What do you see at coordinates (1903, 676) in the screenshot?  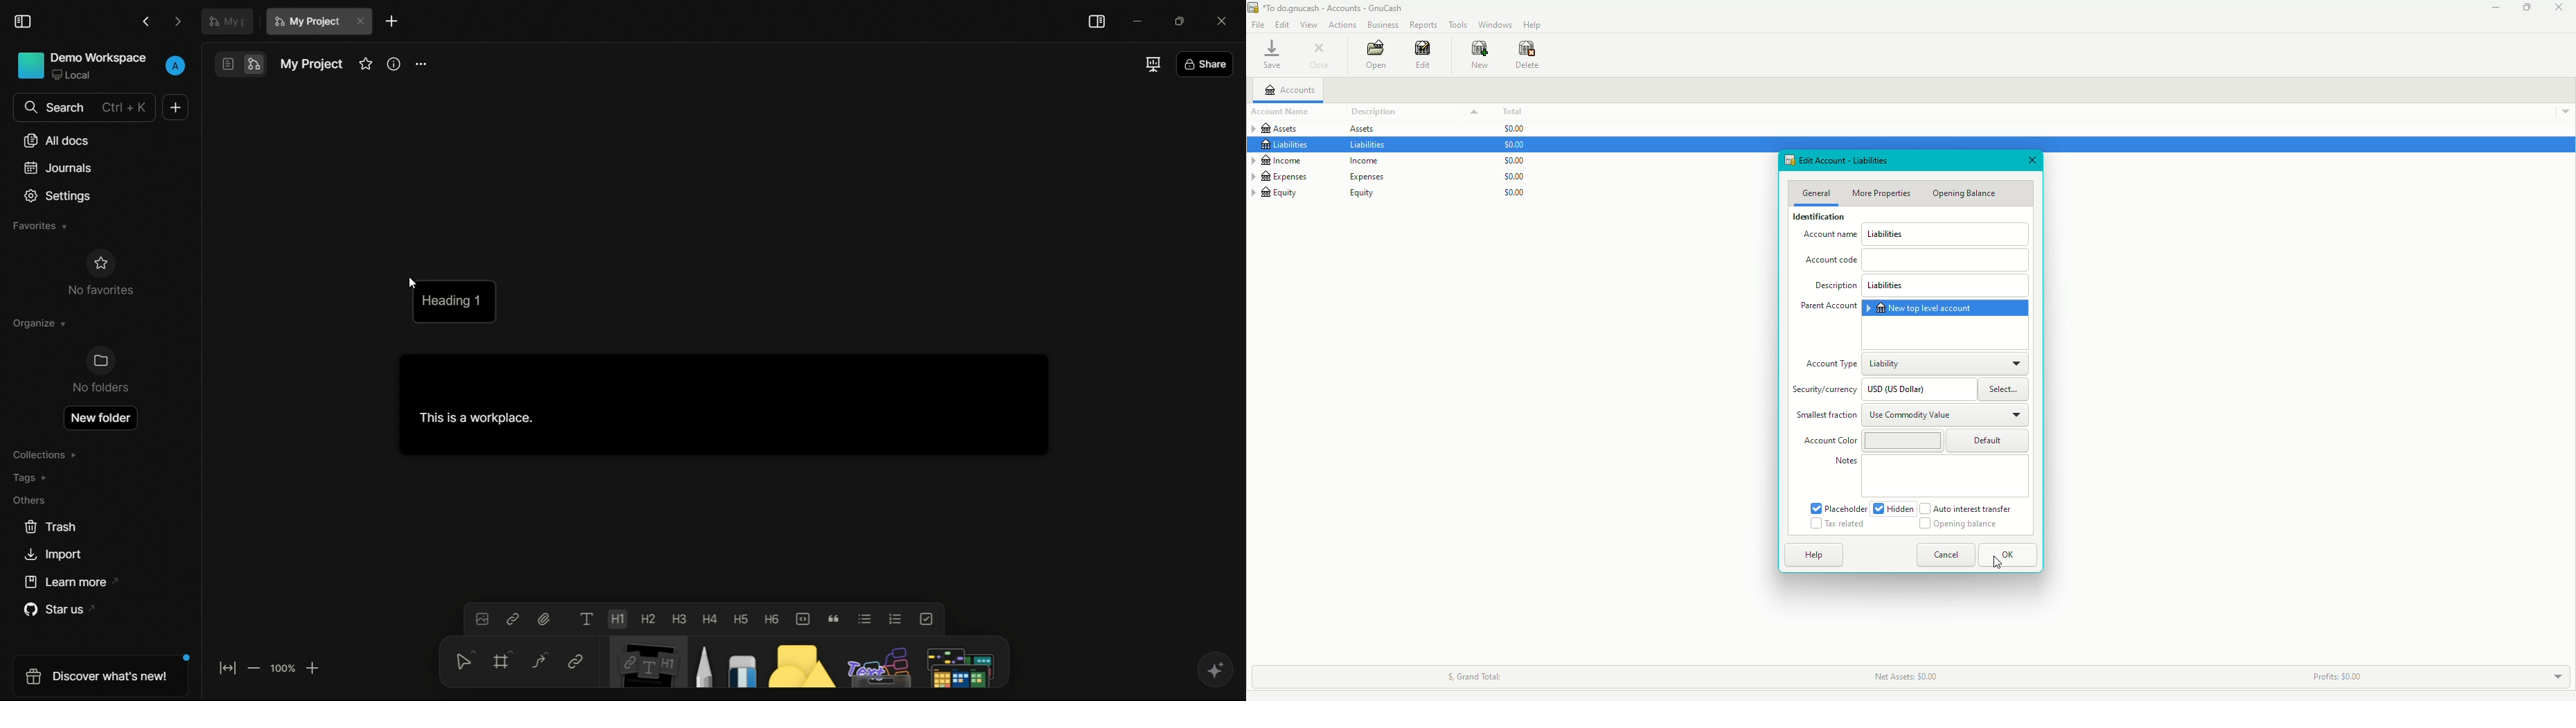 I see `Net Assets` at bounding box center [1903, 676].